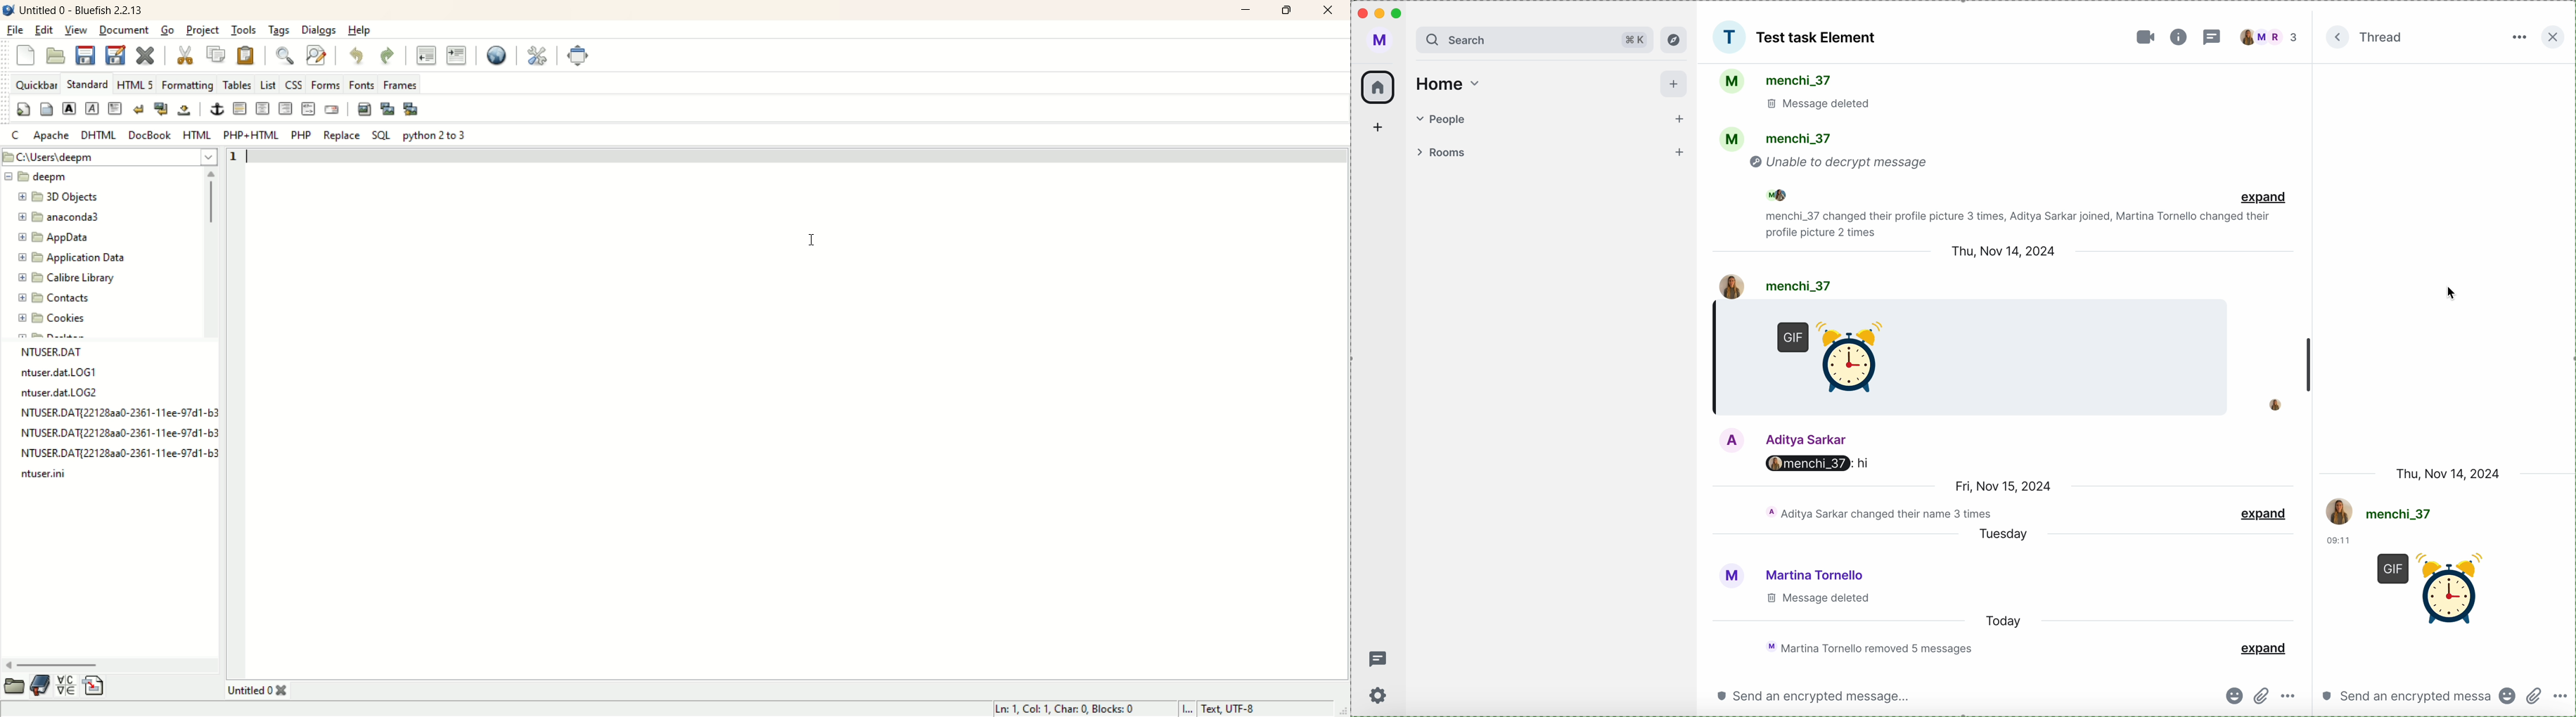 The width and height of the screenshot is (2576, 728). Describe the element at coordinates (1998, 250) in the screenshot. I see `date` at that location.